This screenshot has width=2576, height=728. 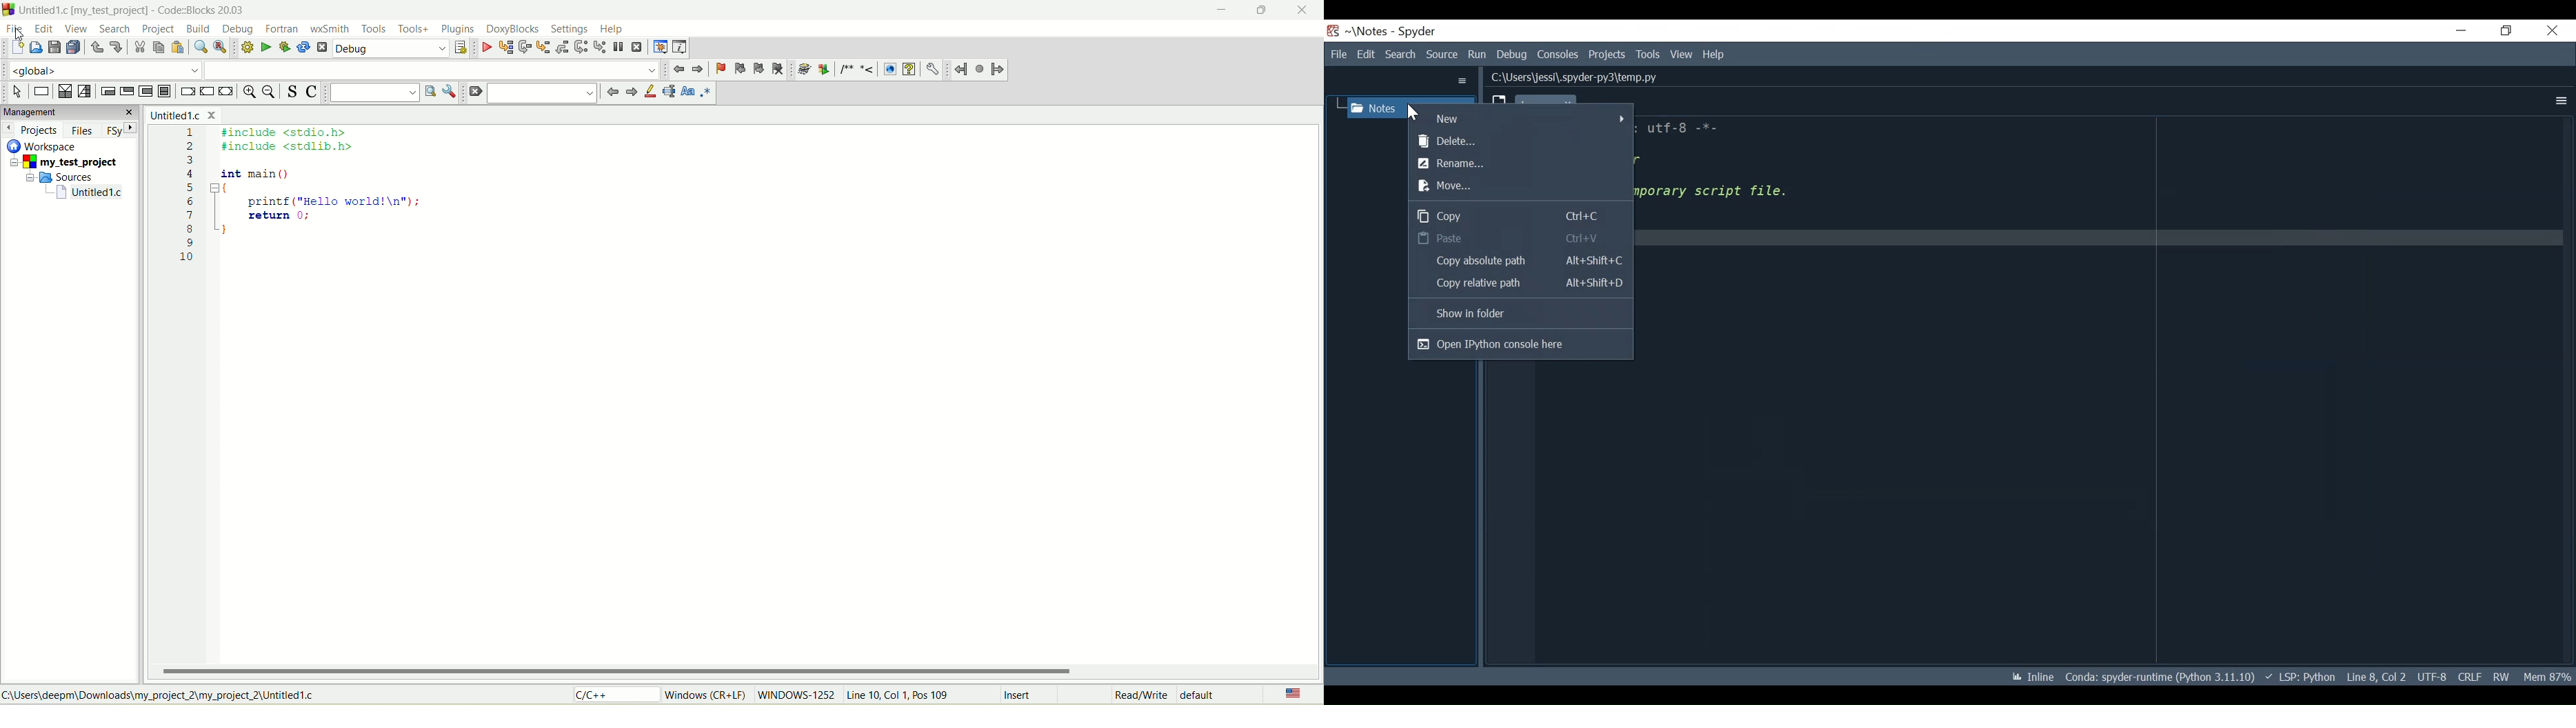 What do you see at coordinates (293, 91) in the screenshot?
I see `toggle source` at bounding box center [293, 91].